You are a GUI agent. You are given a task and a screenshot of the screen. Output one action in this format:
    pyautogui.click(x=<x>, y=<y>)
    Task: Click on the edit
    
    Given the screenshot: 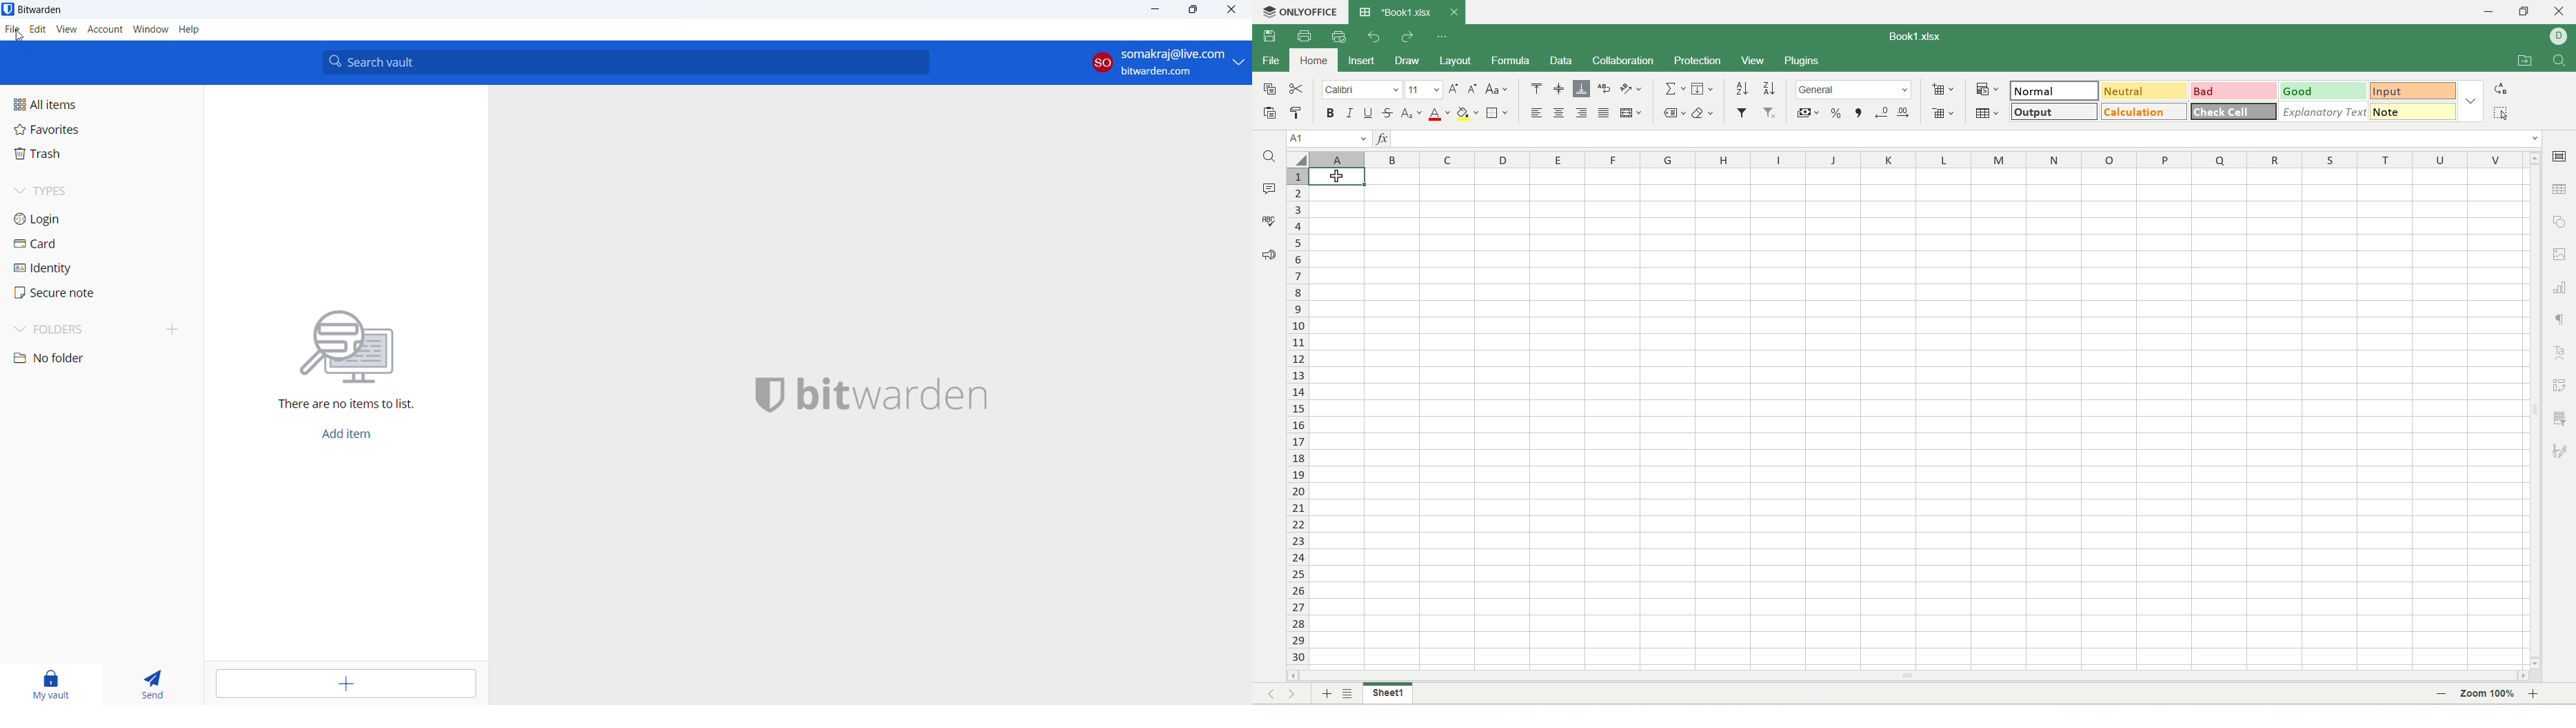 What is the action you would take?
    pyautogui.click(x=38, y=29)
    